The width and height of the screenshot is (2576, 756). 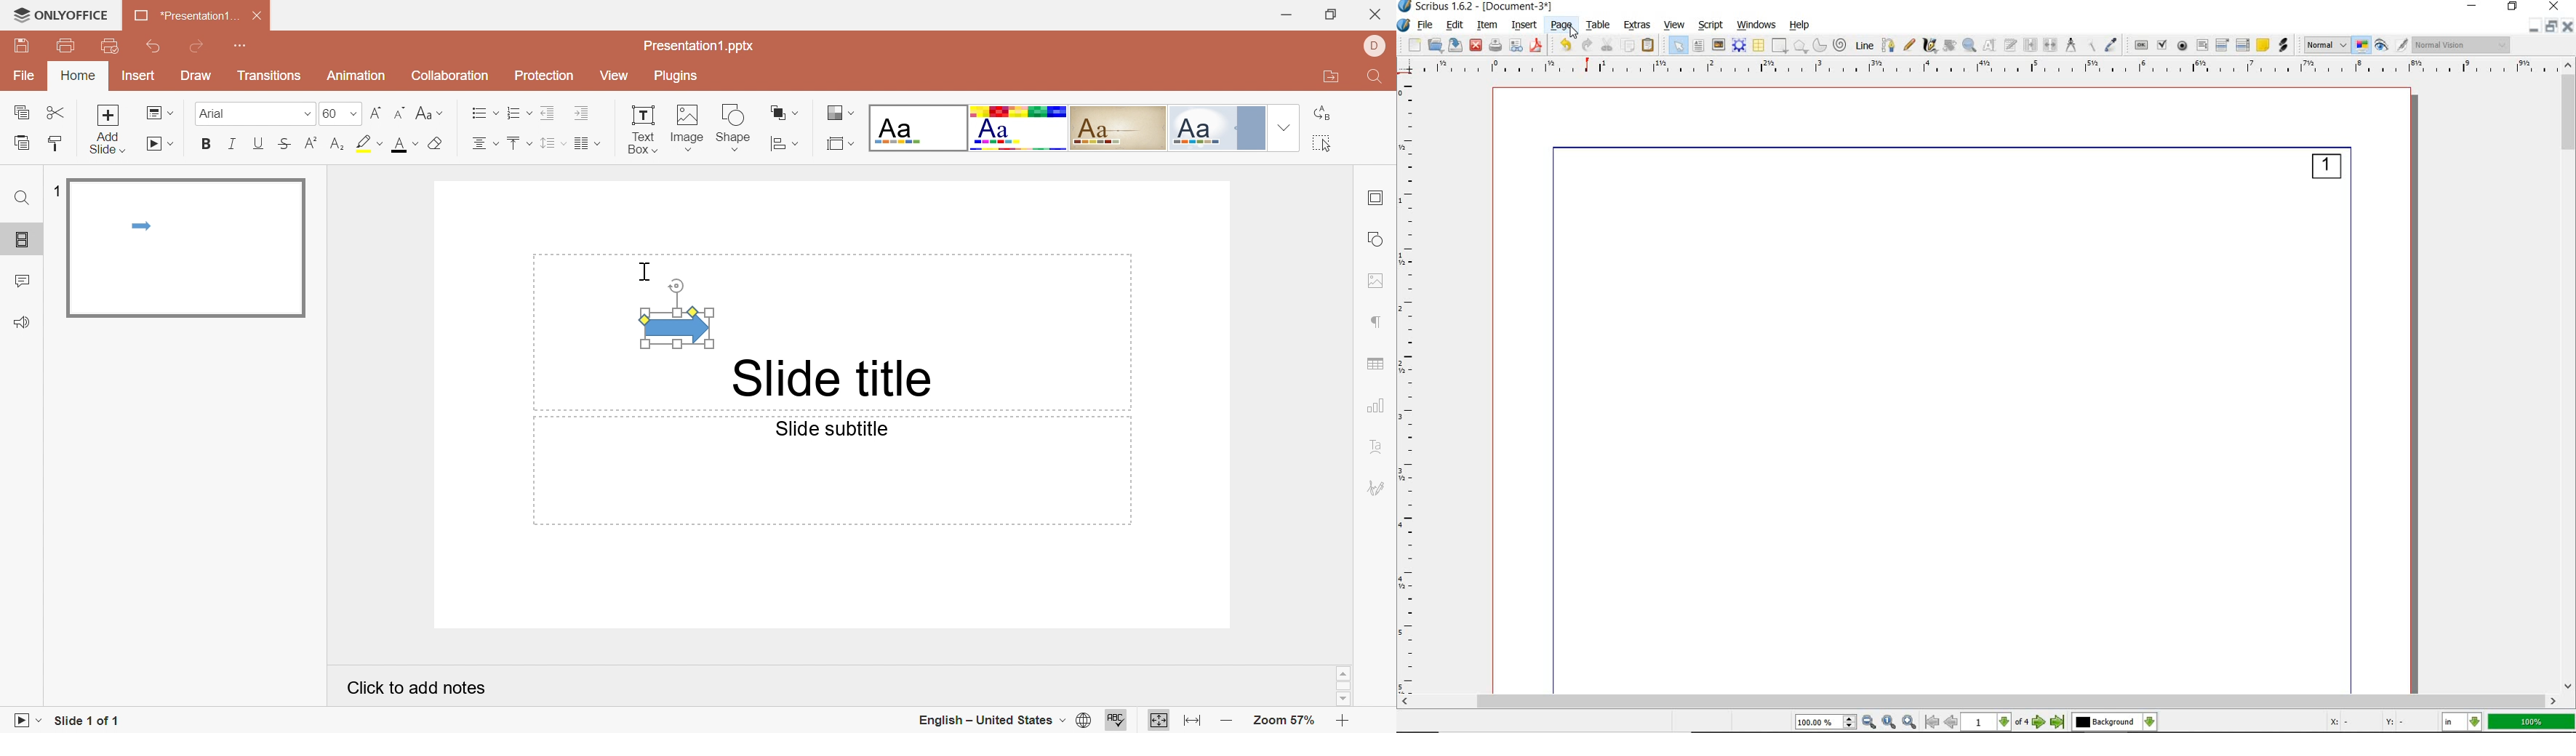 What do you see at coordinates (1598, 25) in the screenshot?
I see `table` at bounding box center [1598, 25].